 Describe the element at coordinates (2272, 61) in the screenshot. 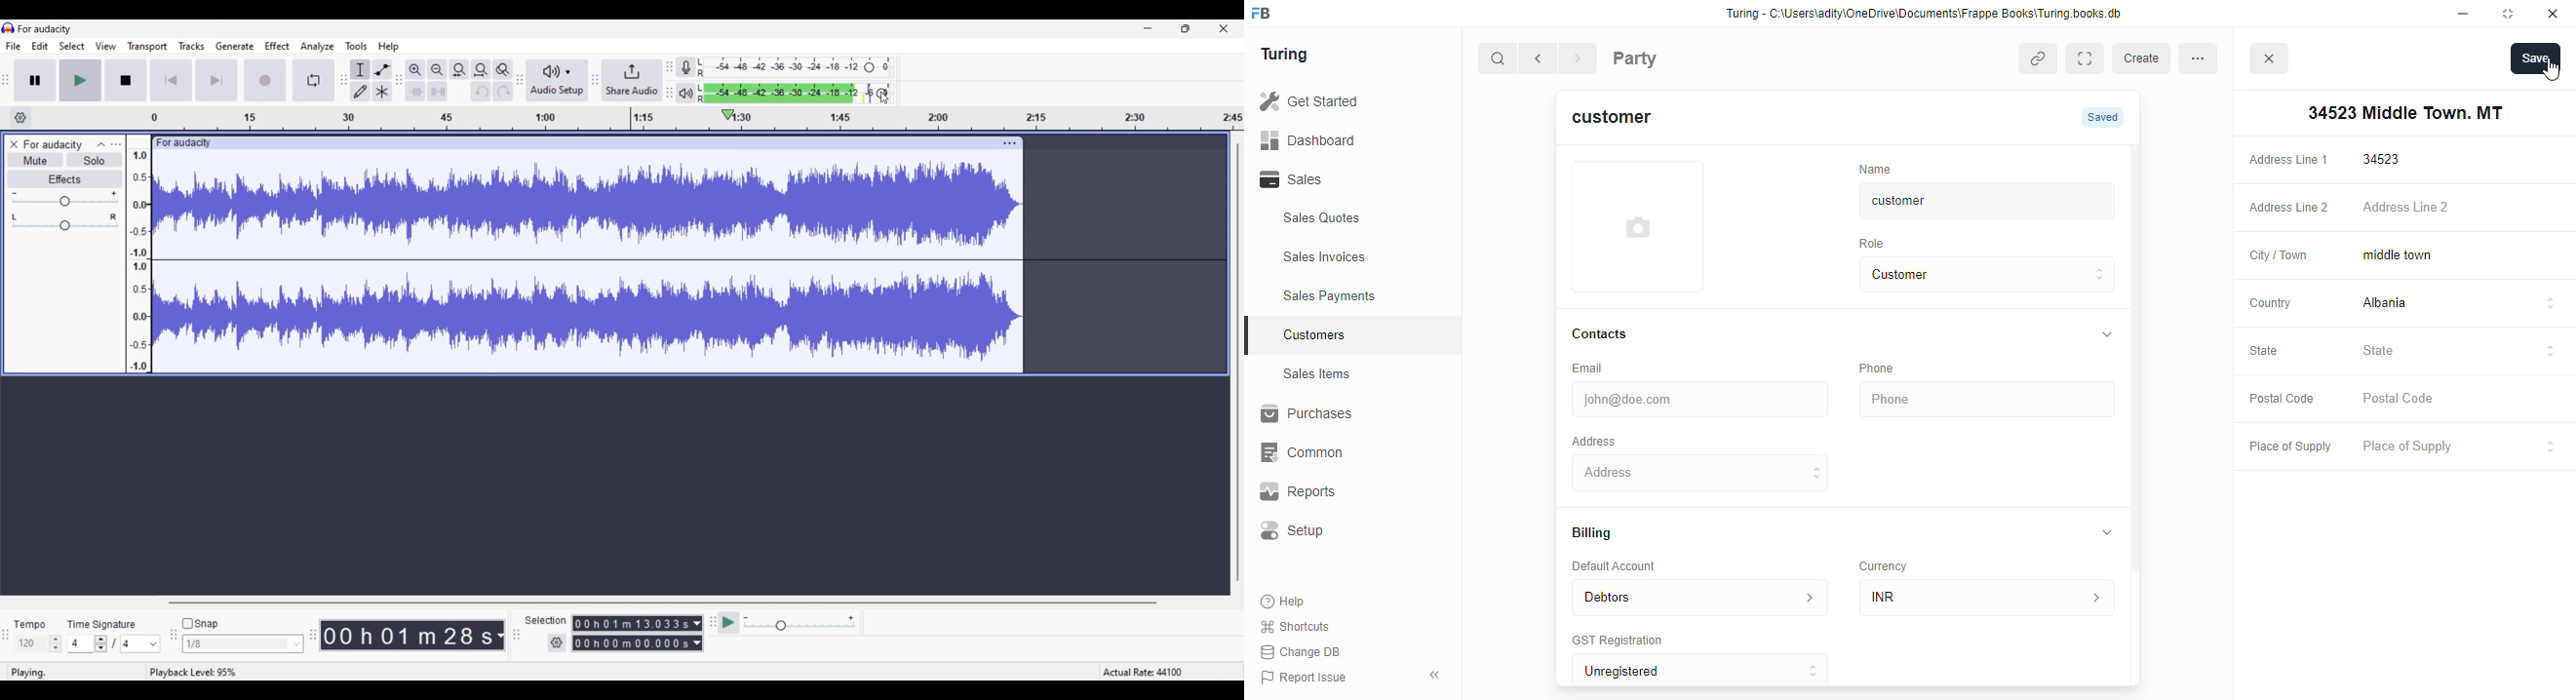

I see `close` at that location.